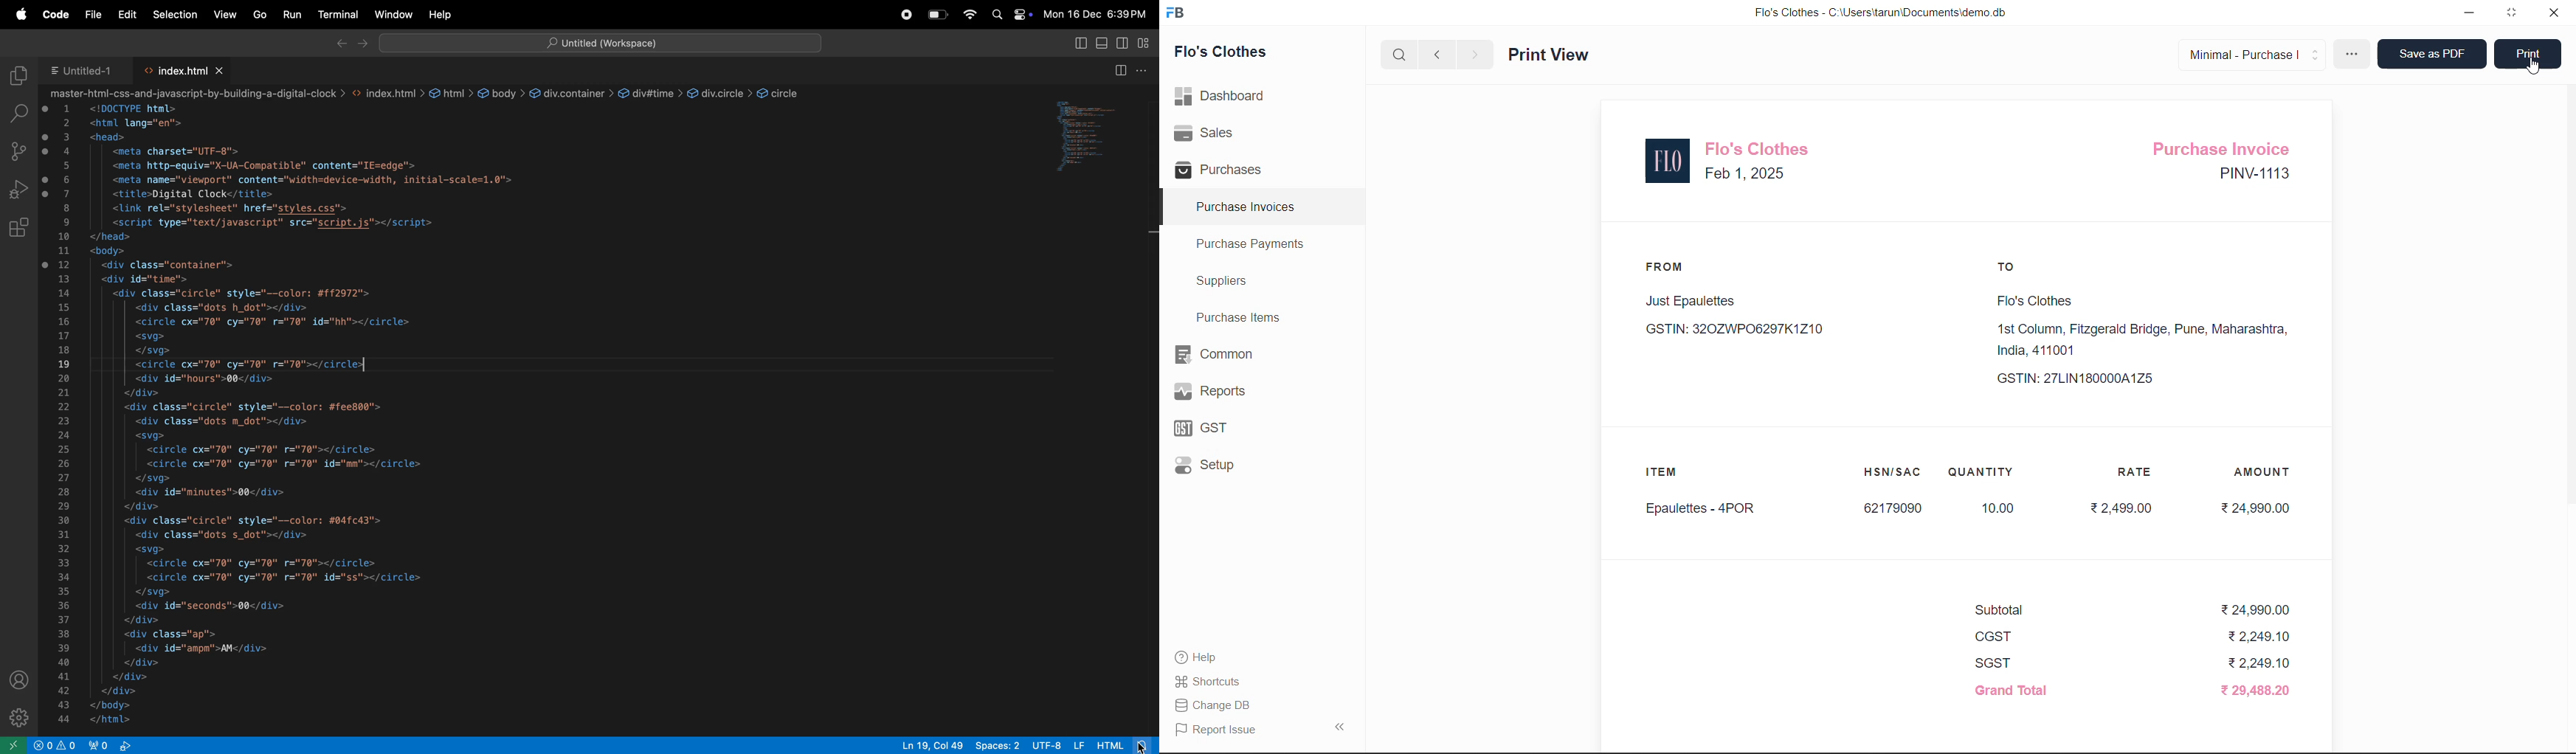 The height and width of the screenshot is (756, 2576). I want to click on view, so click(226, 11).